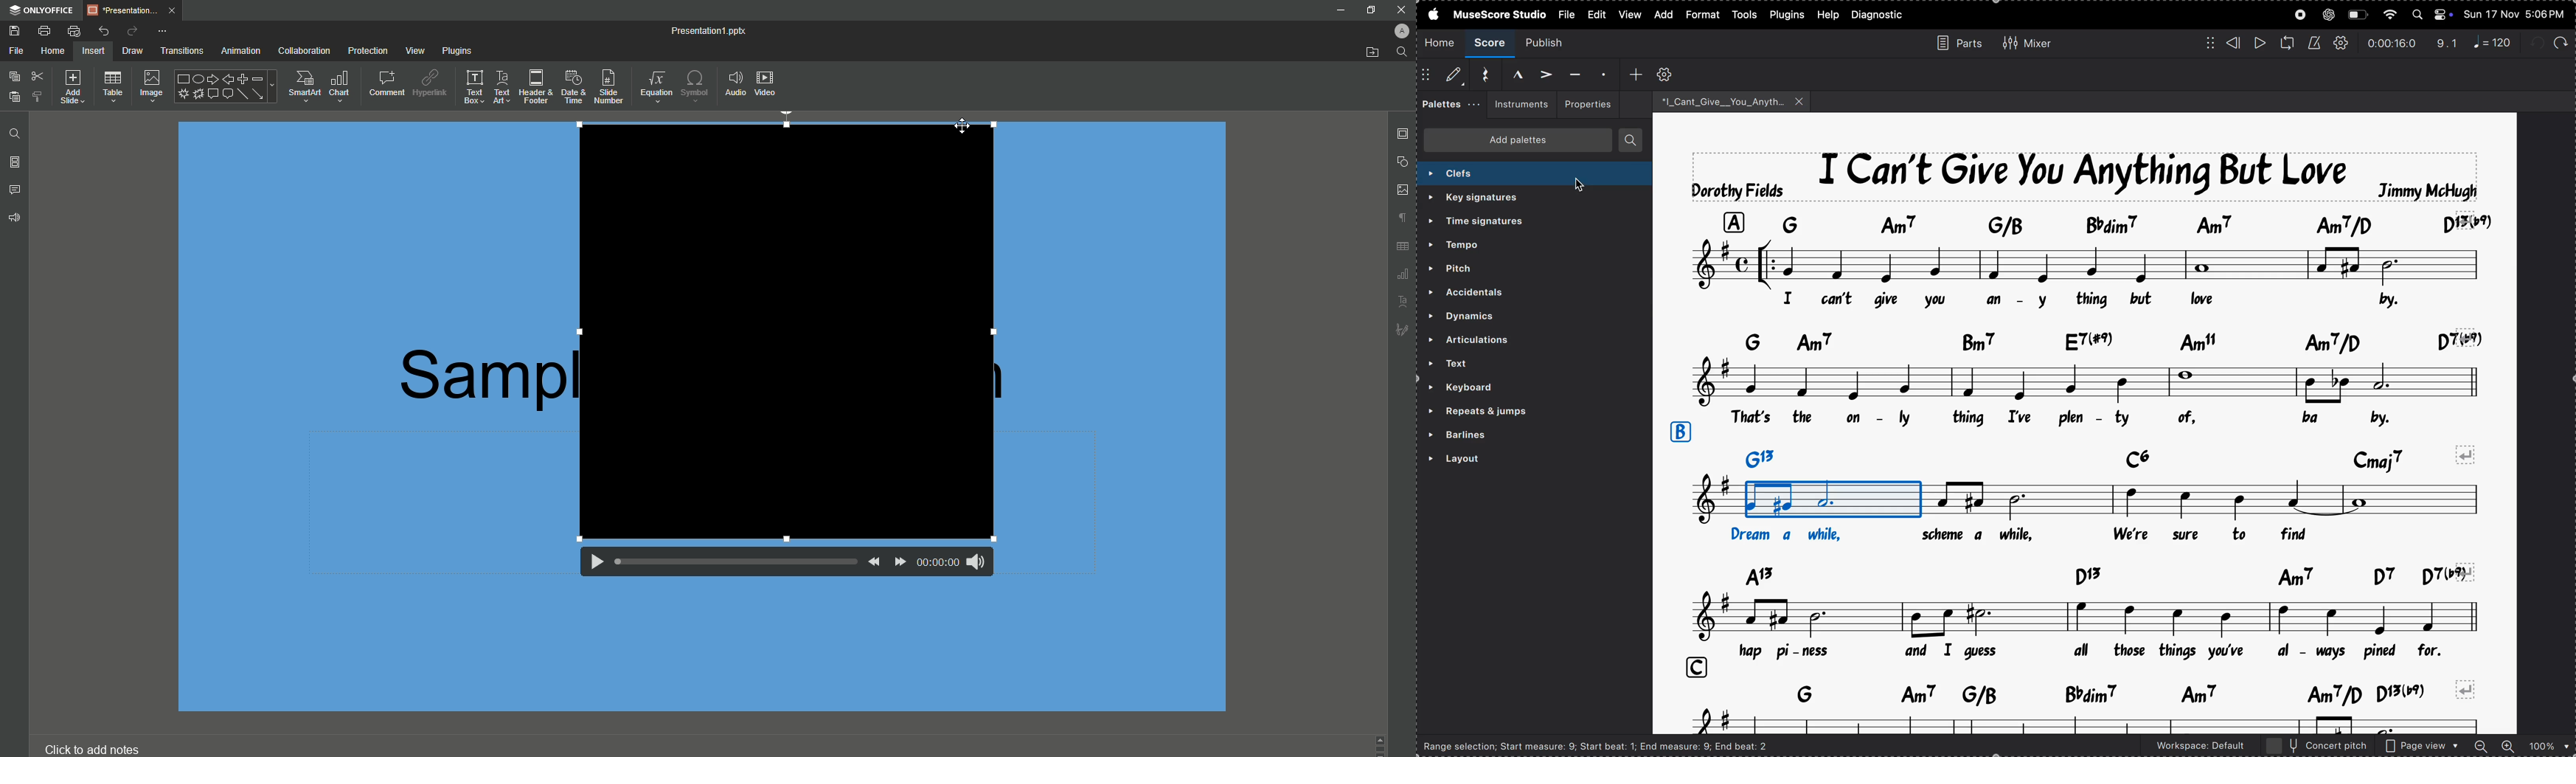 The width and height of the screenshot is (2576, 784). I want to click on time frame, so click(2391, 43).